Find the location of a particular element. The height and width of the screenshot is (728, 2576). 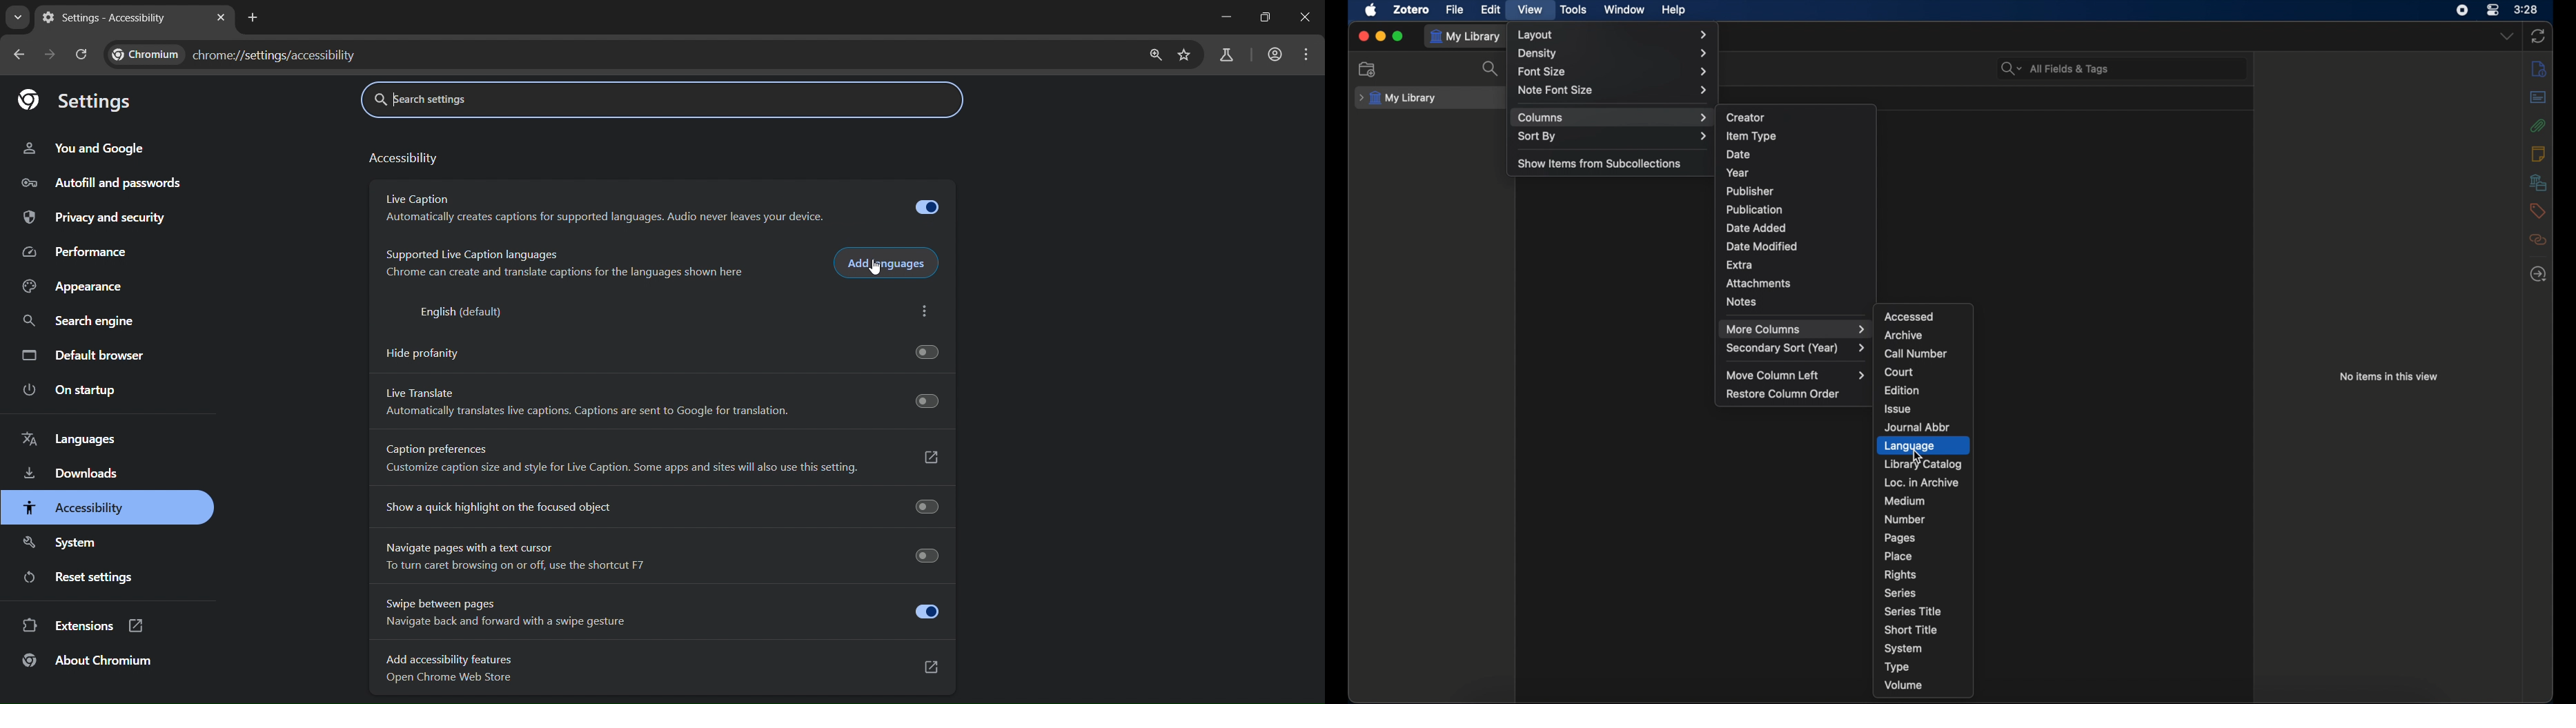

all fields & tags is located at coordinates (2056, 68).